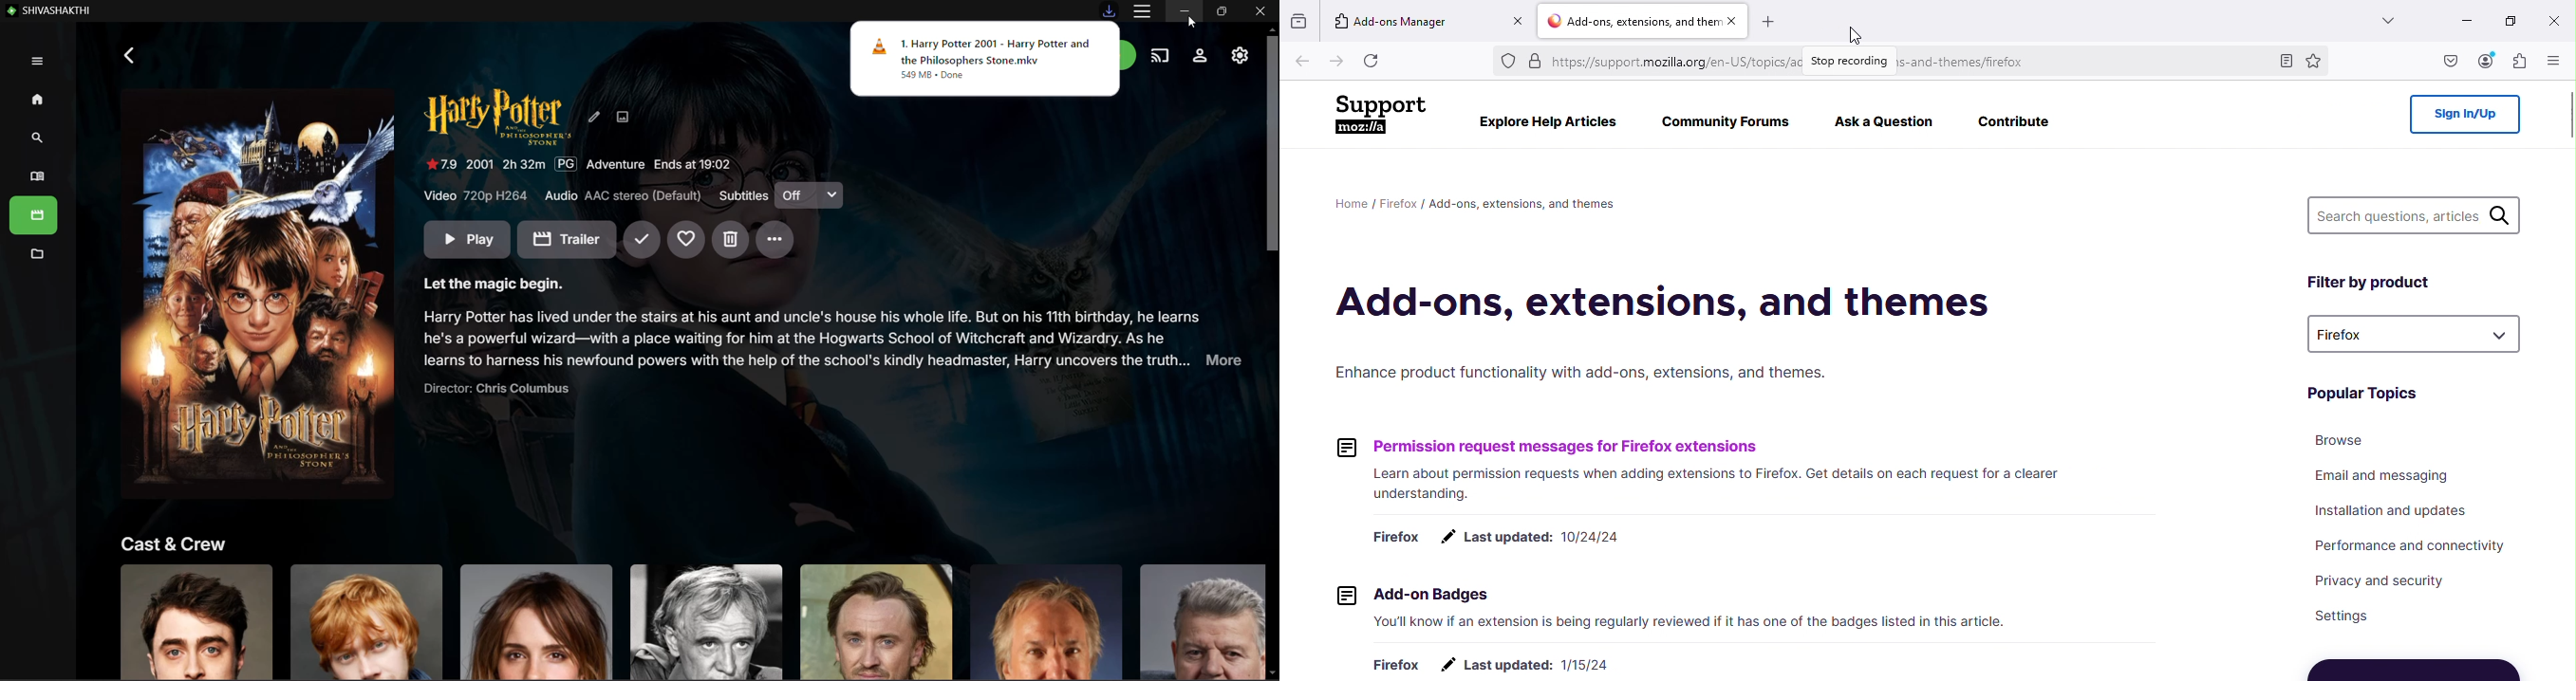 The image size is (2576, 700). What do you see at coordinates (1377, 115) in the screenshot?
I see `Support` at bounding box center [1377, 115].